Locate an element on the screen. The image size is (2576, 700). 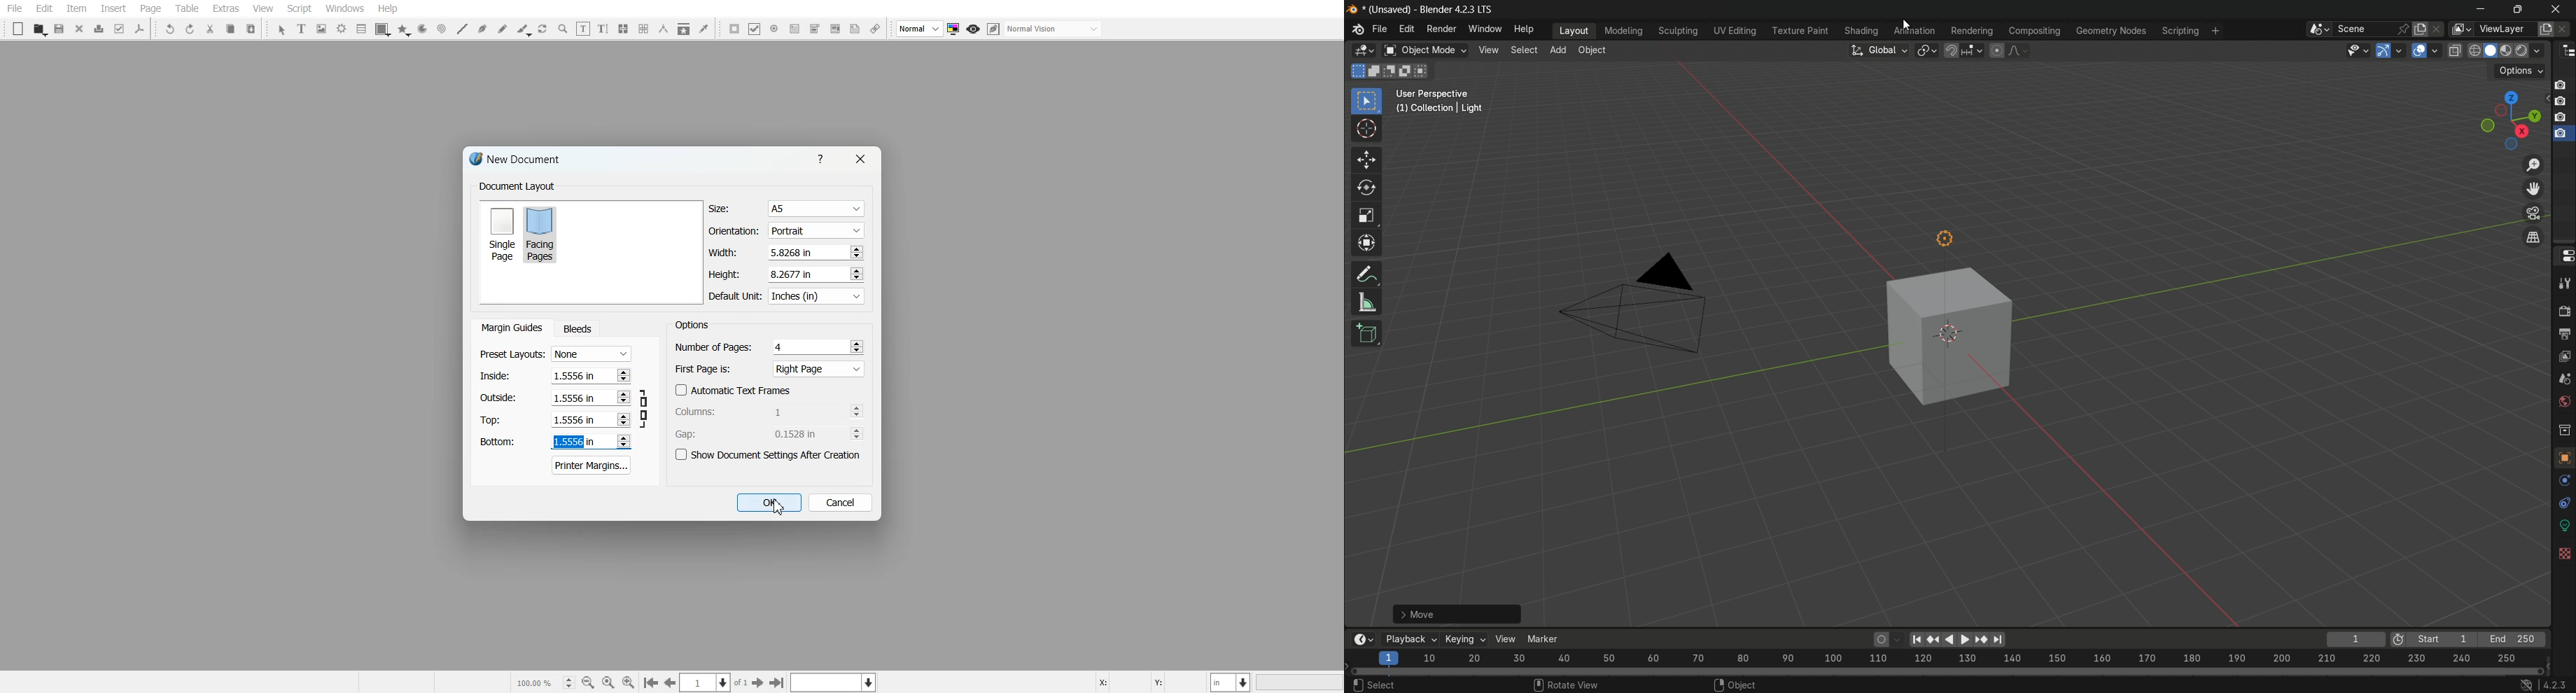
1.5556 in is located at coordinates (573, 374).